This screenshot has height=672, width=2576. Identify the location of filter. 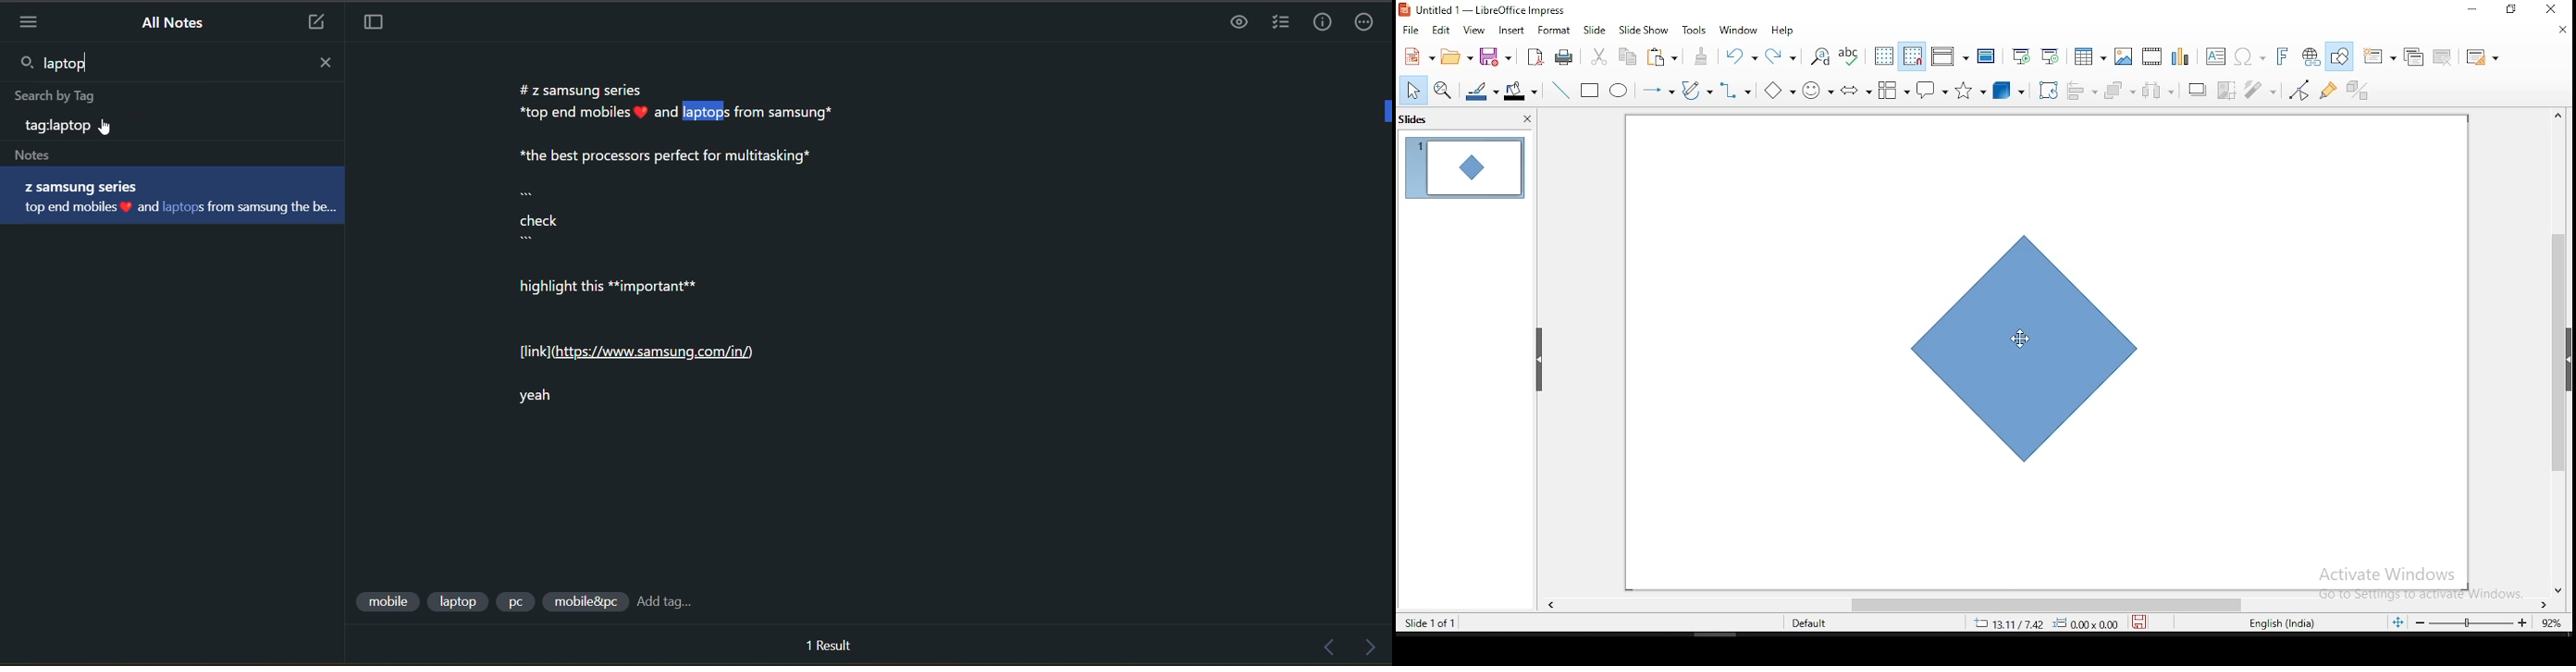
(2262, 91).